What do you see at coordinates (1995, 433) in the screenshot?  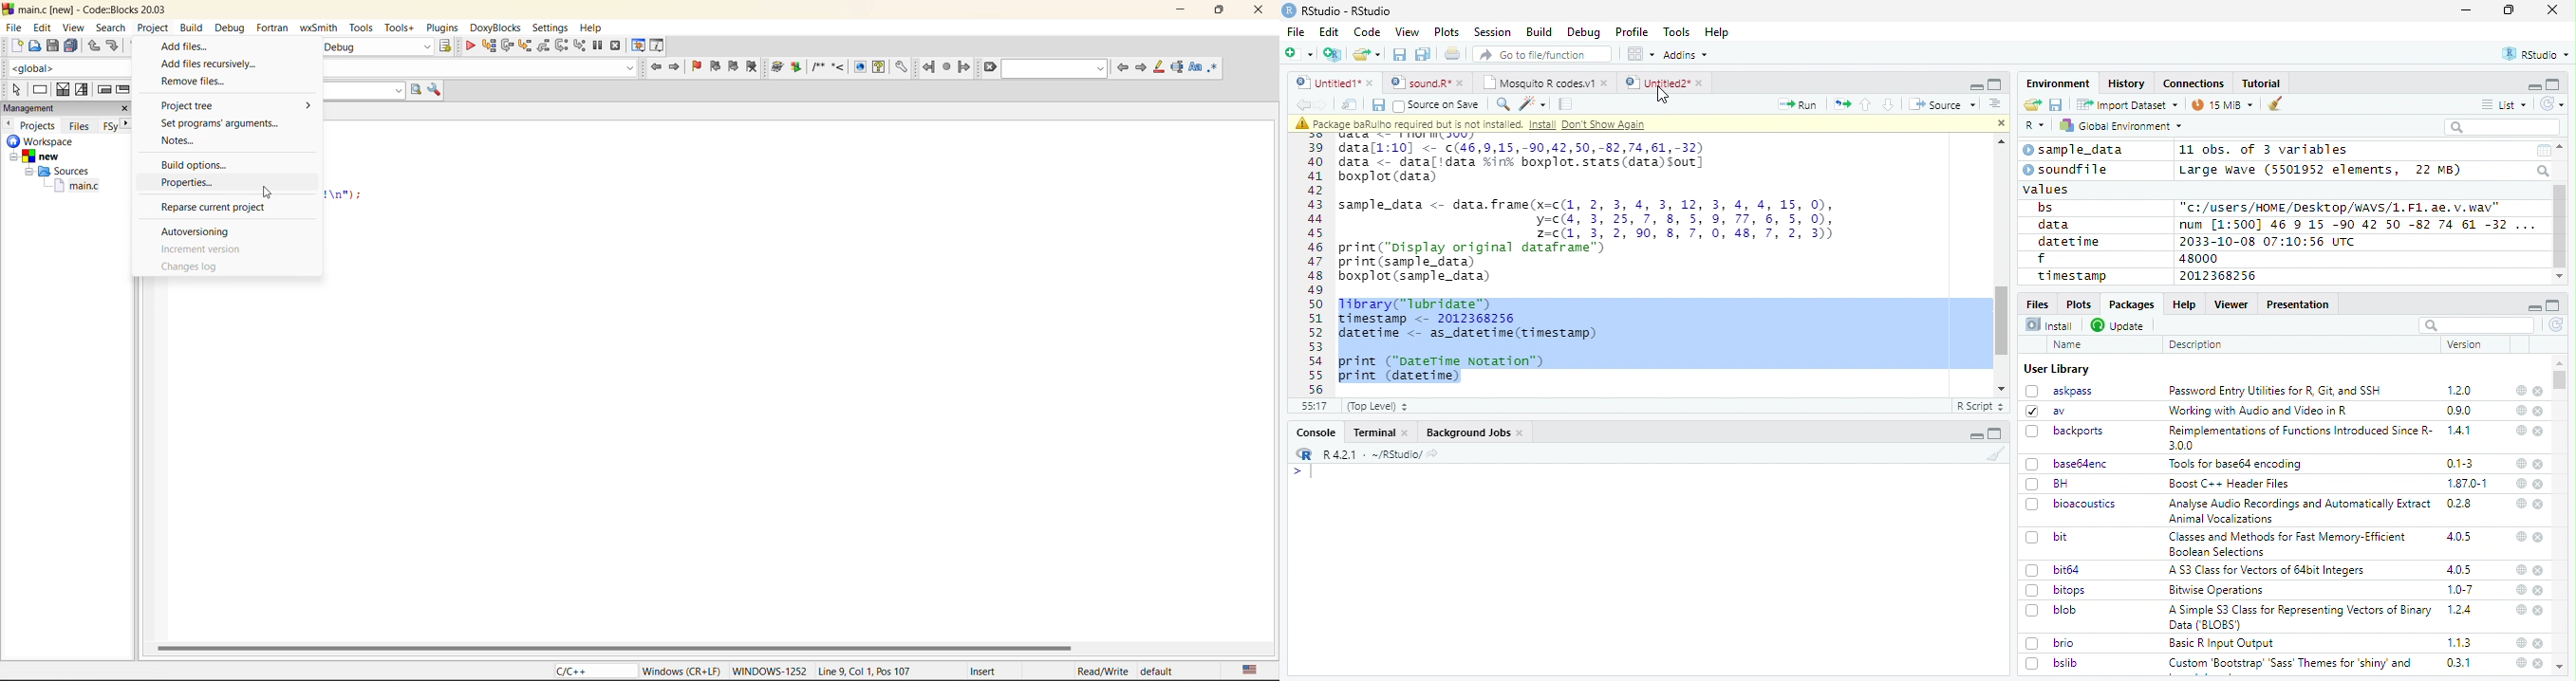 I see `Full screen` at bounding box center [1995, 433].